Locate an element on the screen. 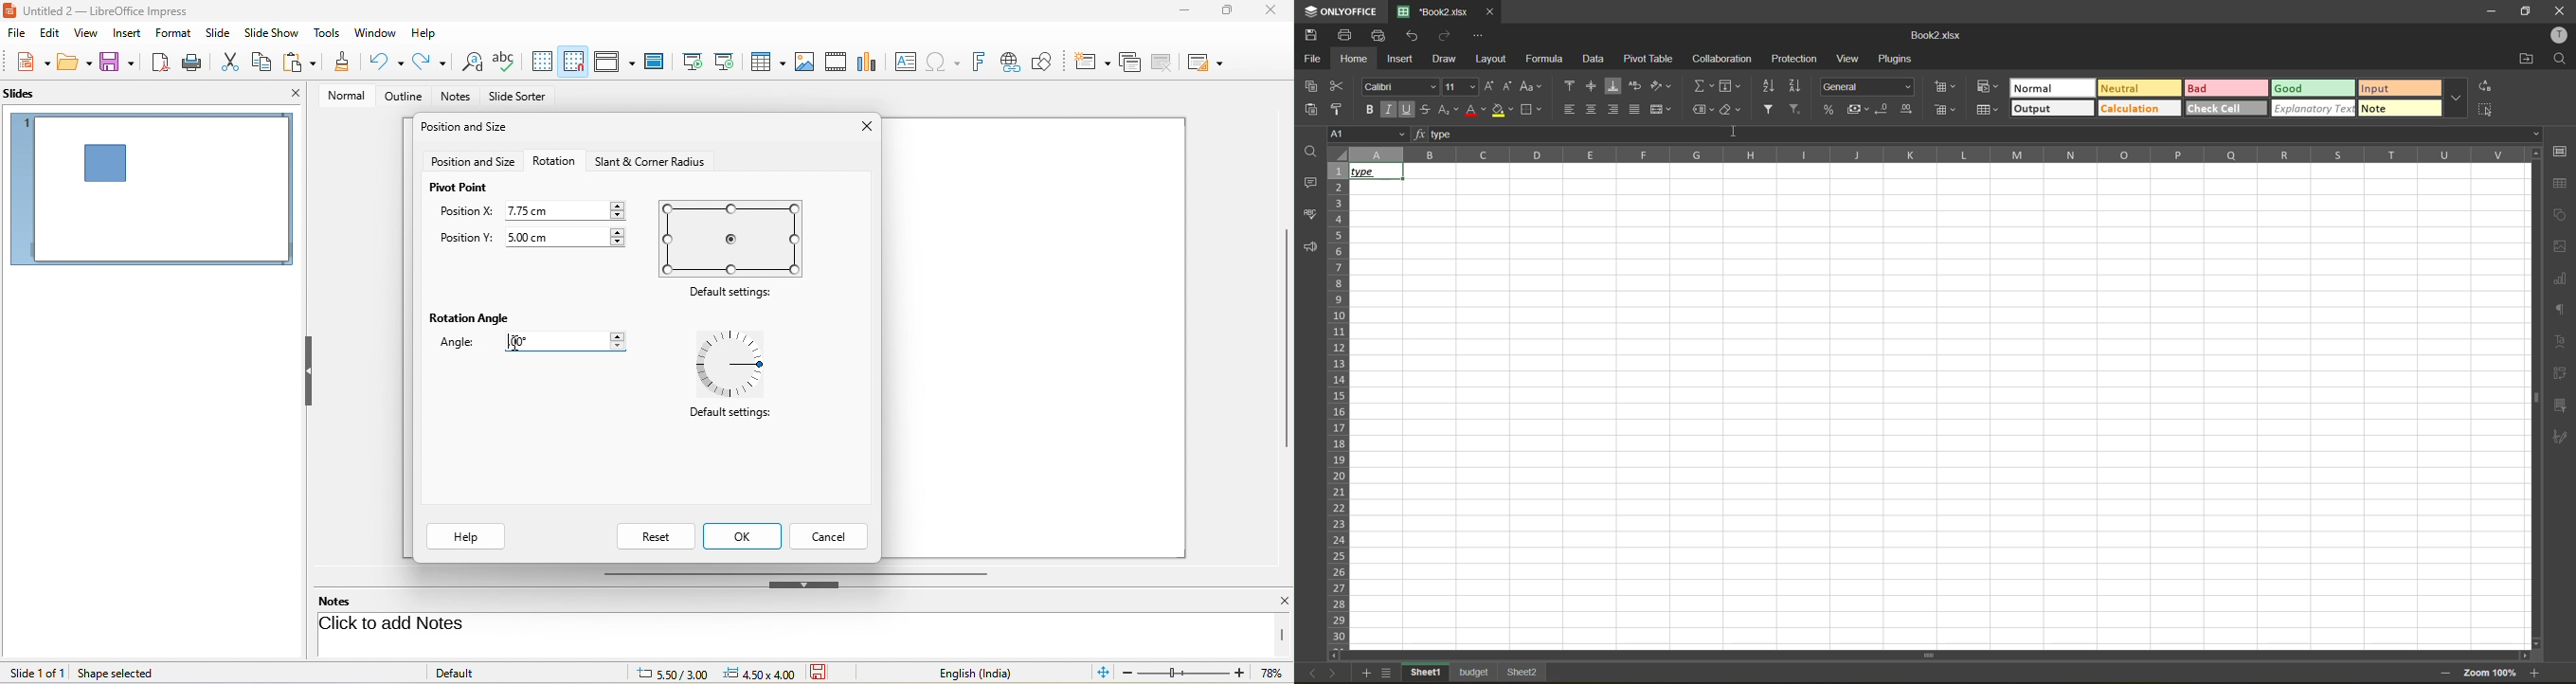  default settings is located at coordinates (736, 365).